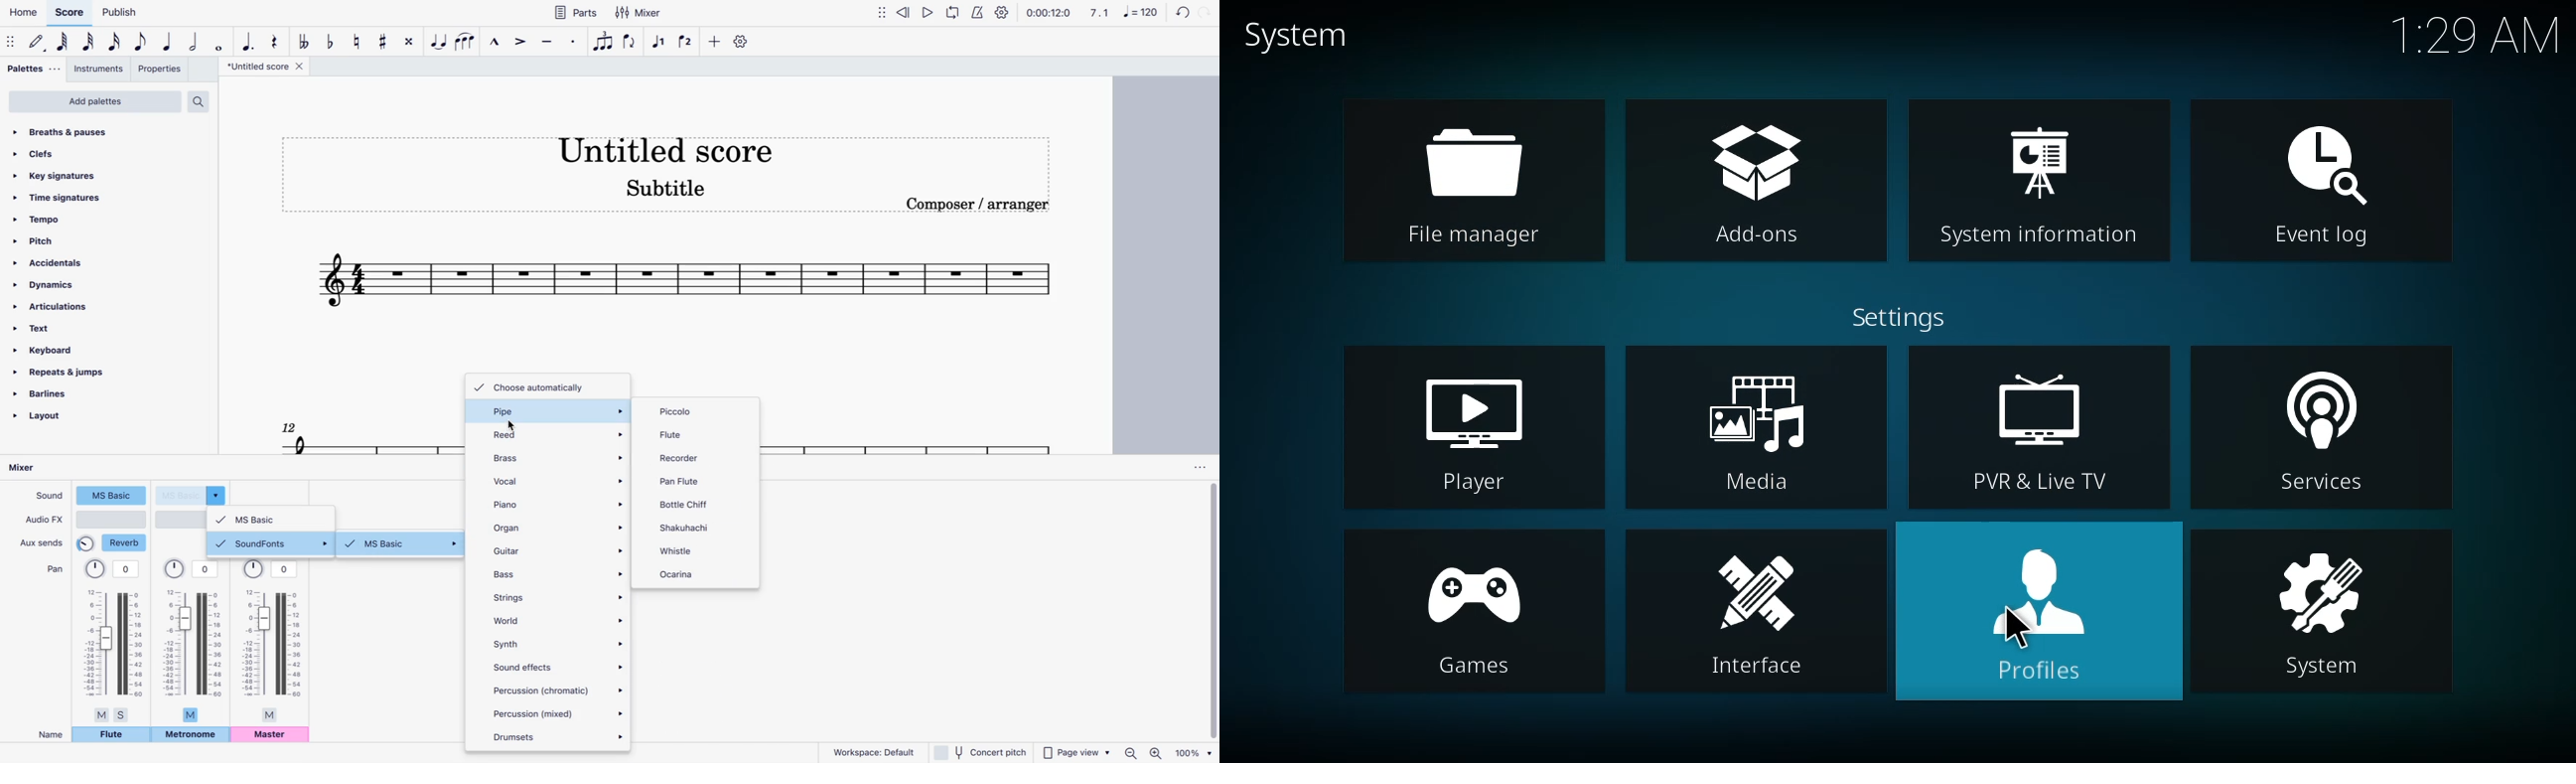 The image size is (2576, 784). What do you see at coordinates (410, 43) in the screenshot?
I see `toggle double sharp` at bounding box center [410, 43].